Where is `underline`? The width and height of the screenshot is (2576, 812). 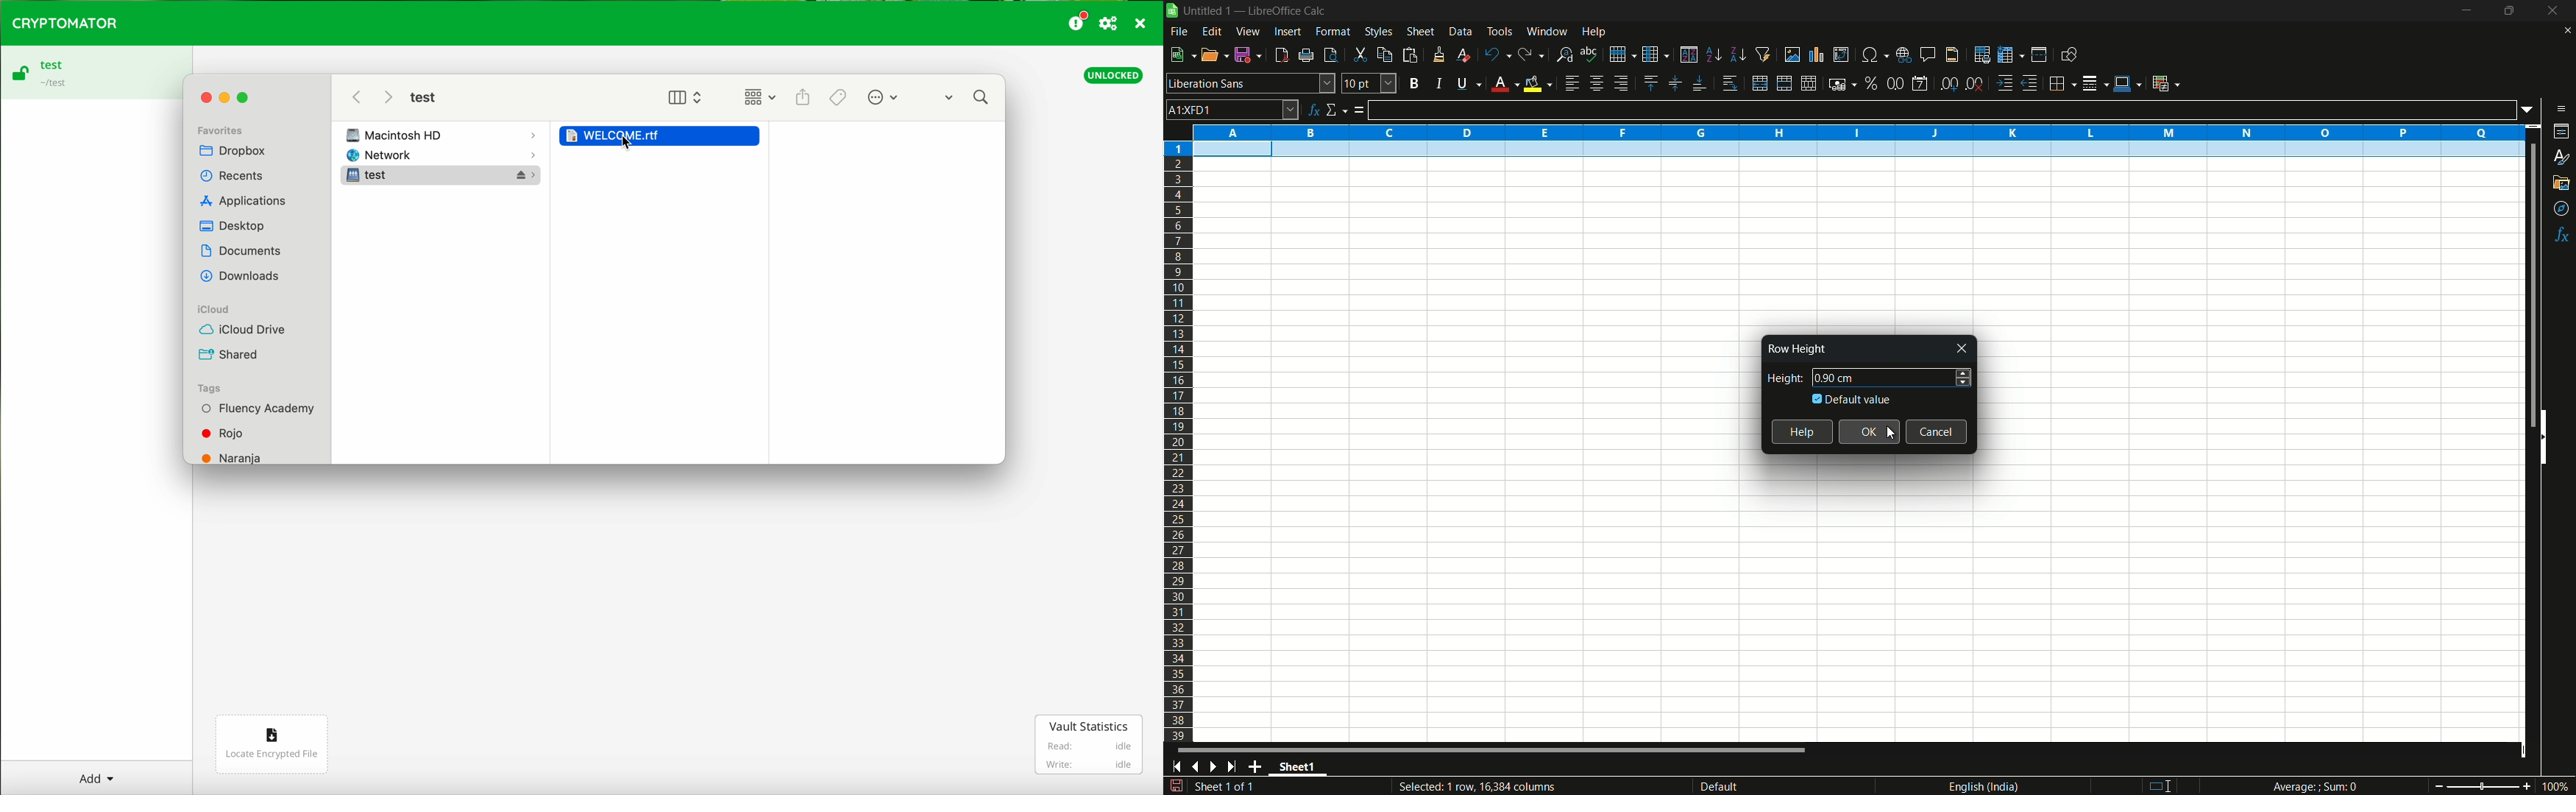
underline is located at coordinates (1466, 85).